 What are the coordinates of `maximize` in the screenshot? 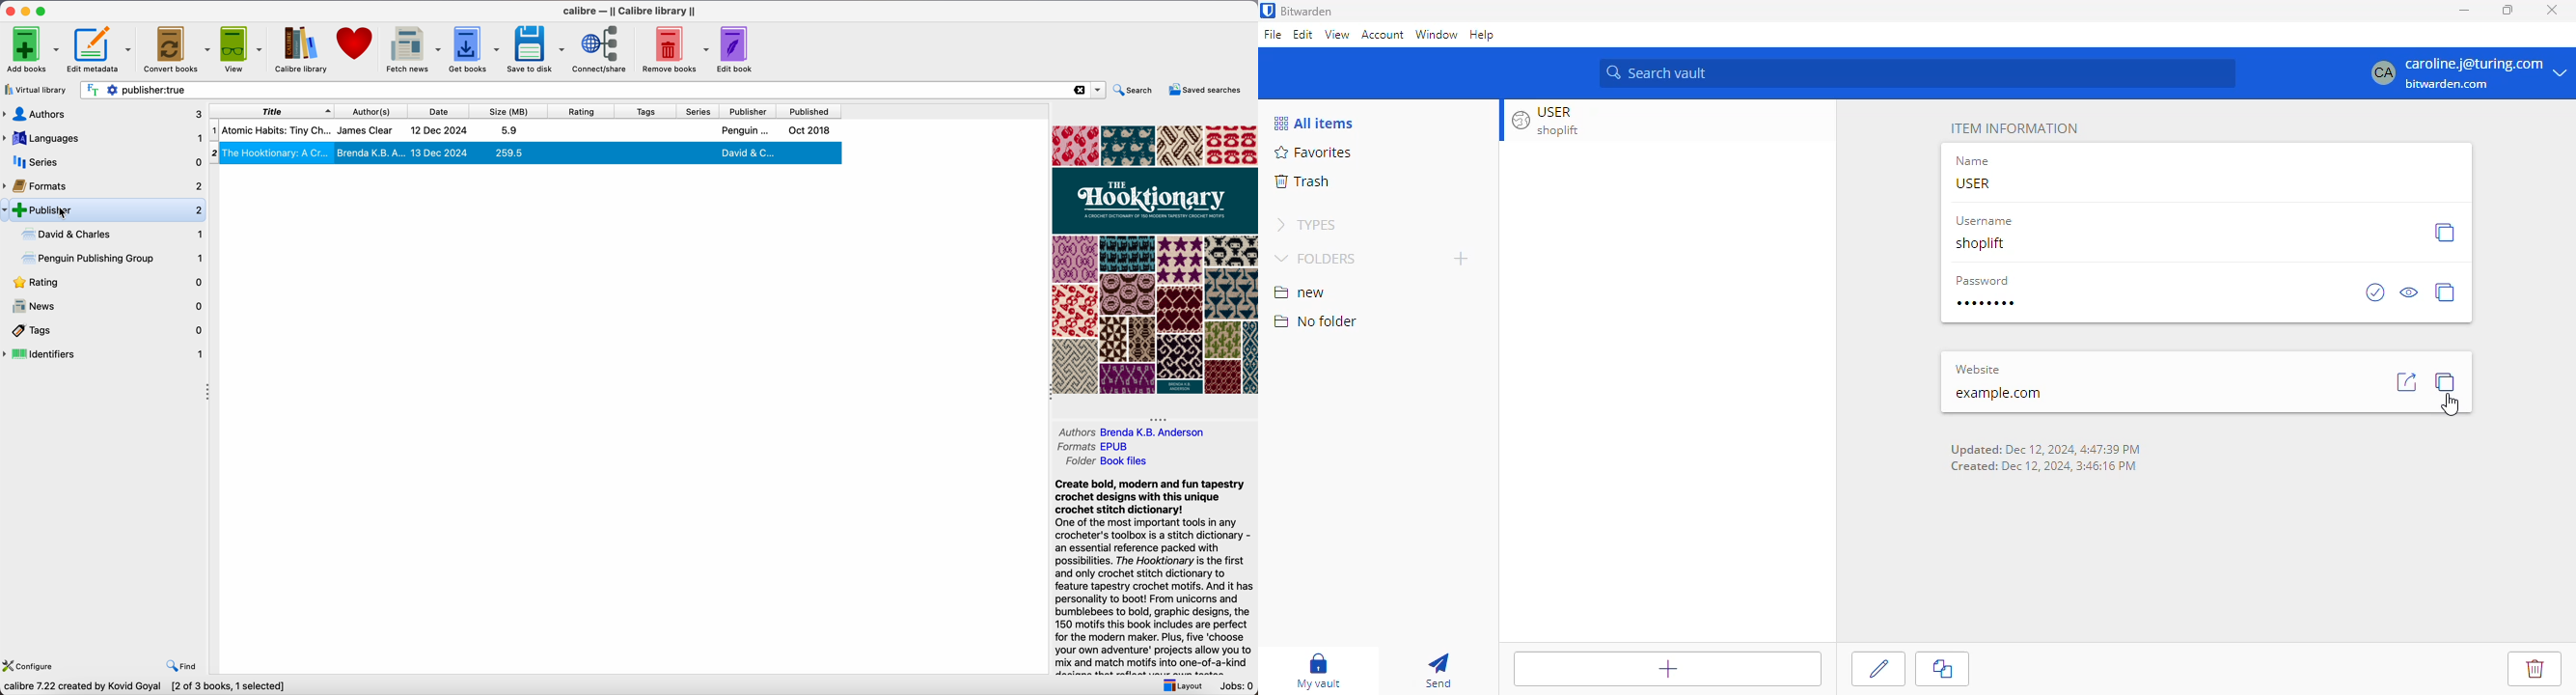 It's located at (43, 10).